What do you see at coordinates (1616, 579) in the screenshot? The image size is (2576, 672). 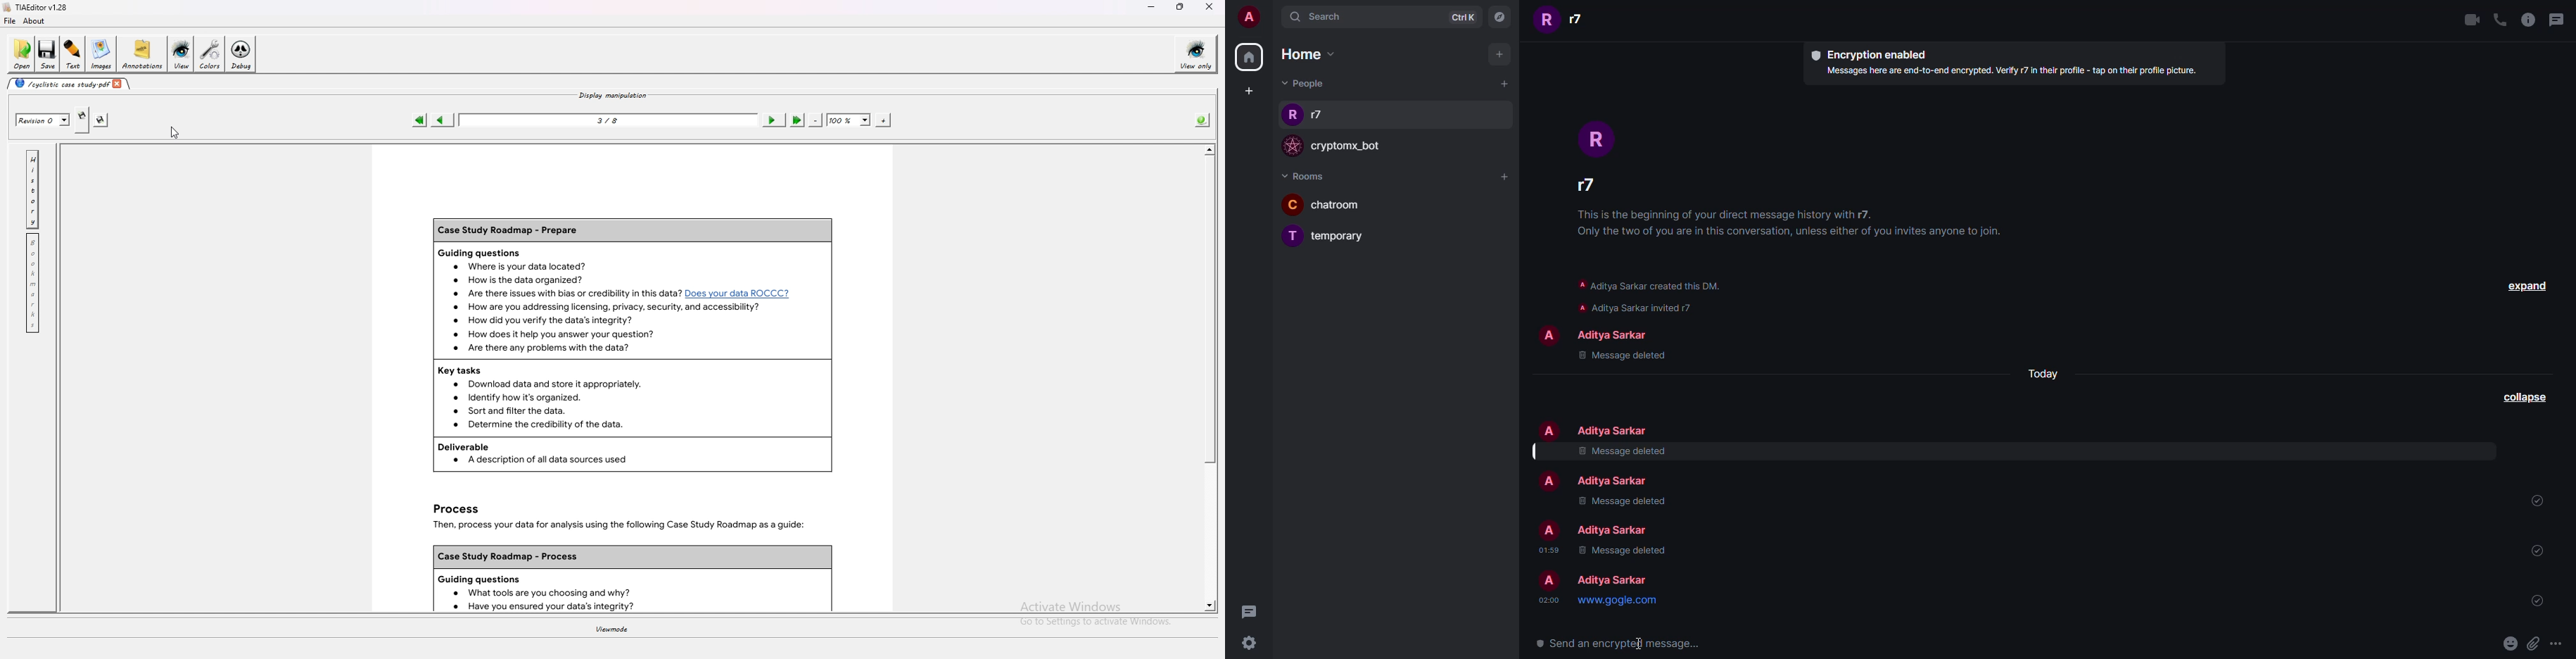 I see `people` at bounding box center [1616, 579].